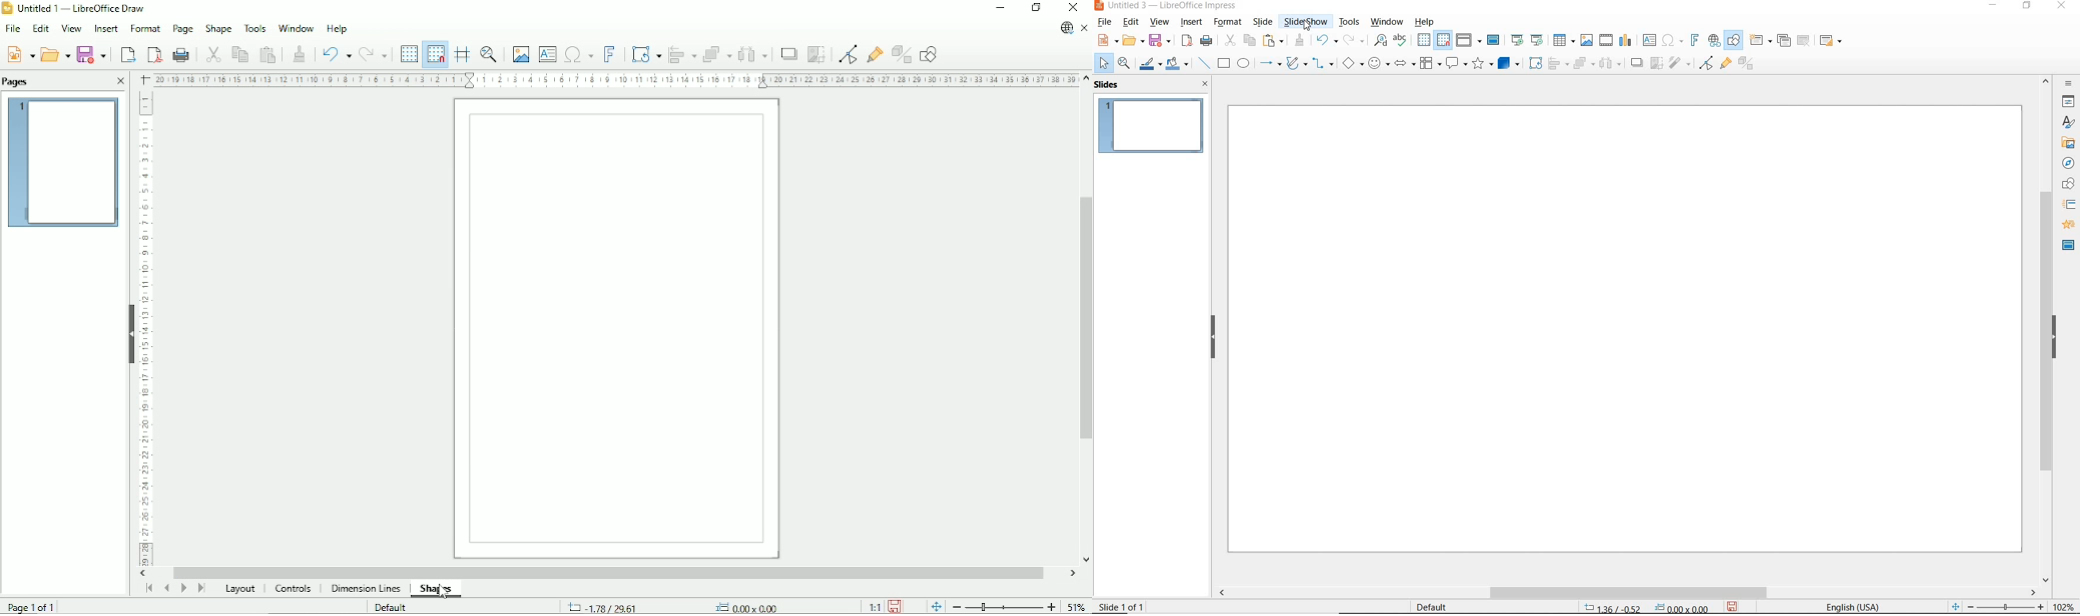  What do you see at coordinates (520, 52) in the screenshot?
I see `Insert image` at bounding box center [520, 52].